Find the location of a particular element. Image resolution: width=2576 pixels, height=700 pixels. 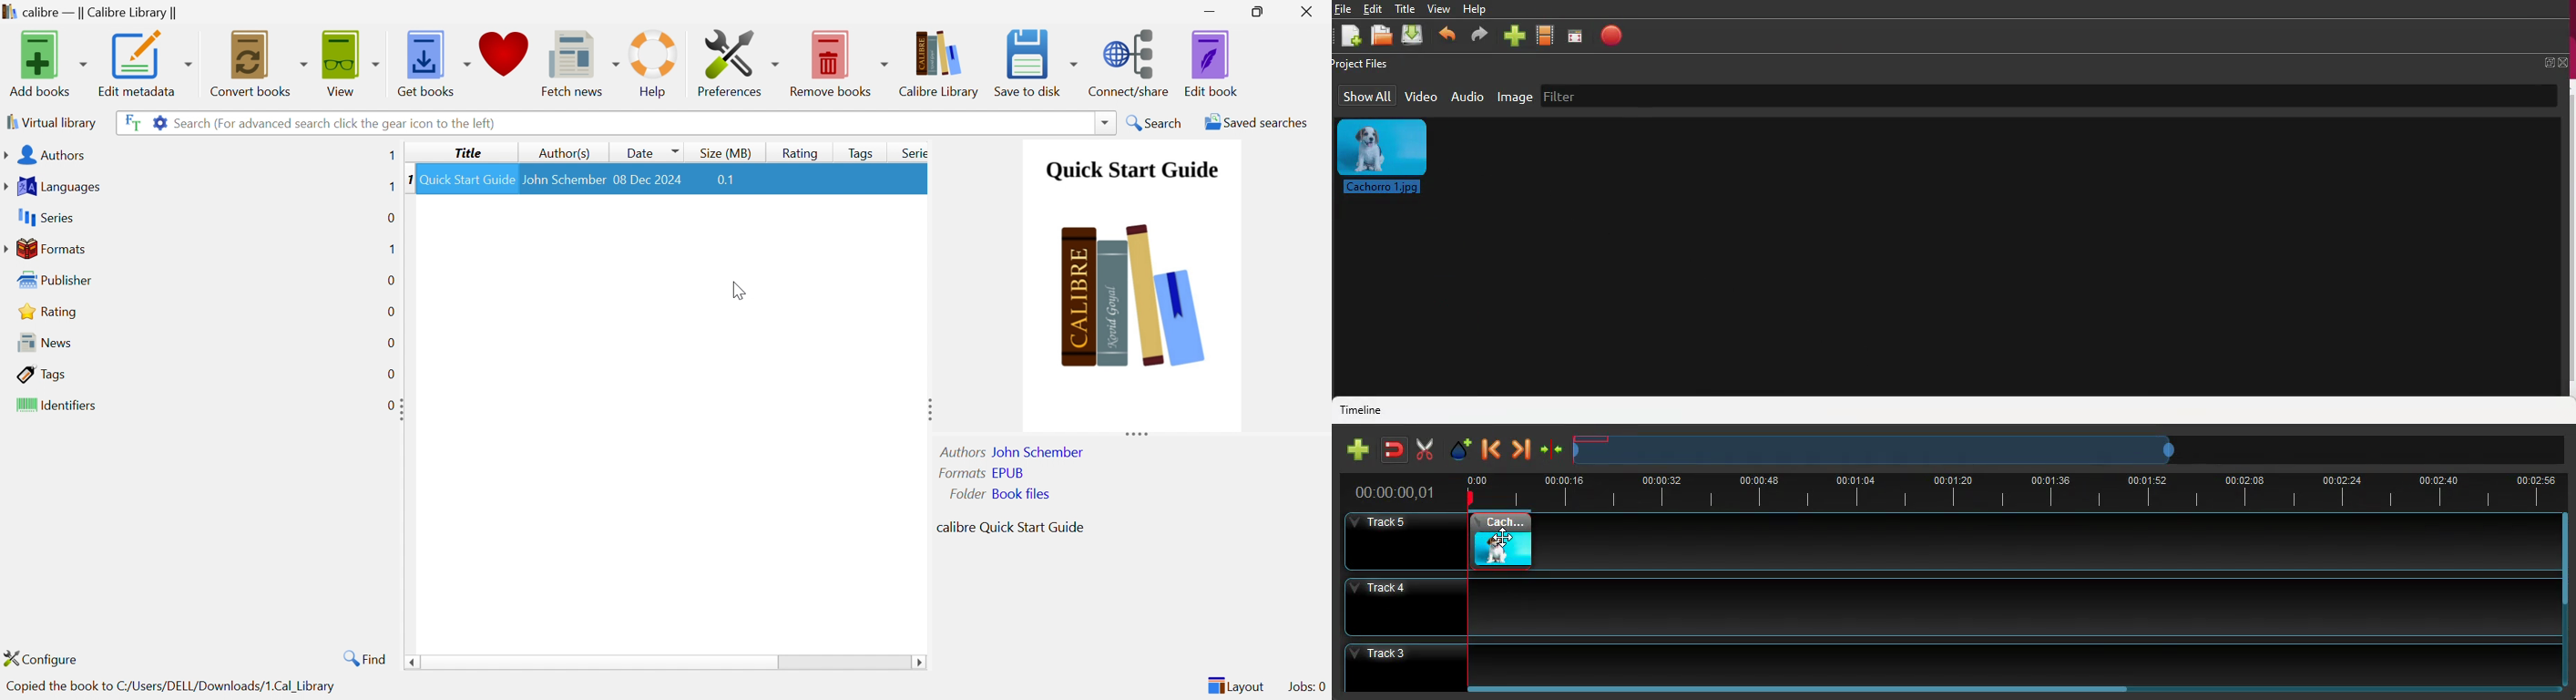

Connect/share is located at coordinates (1131, 63).